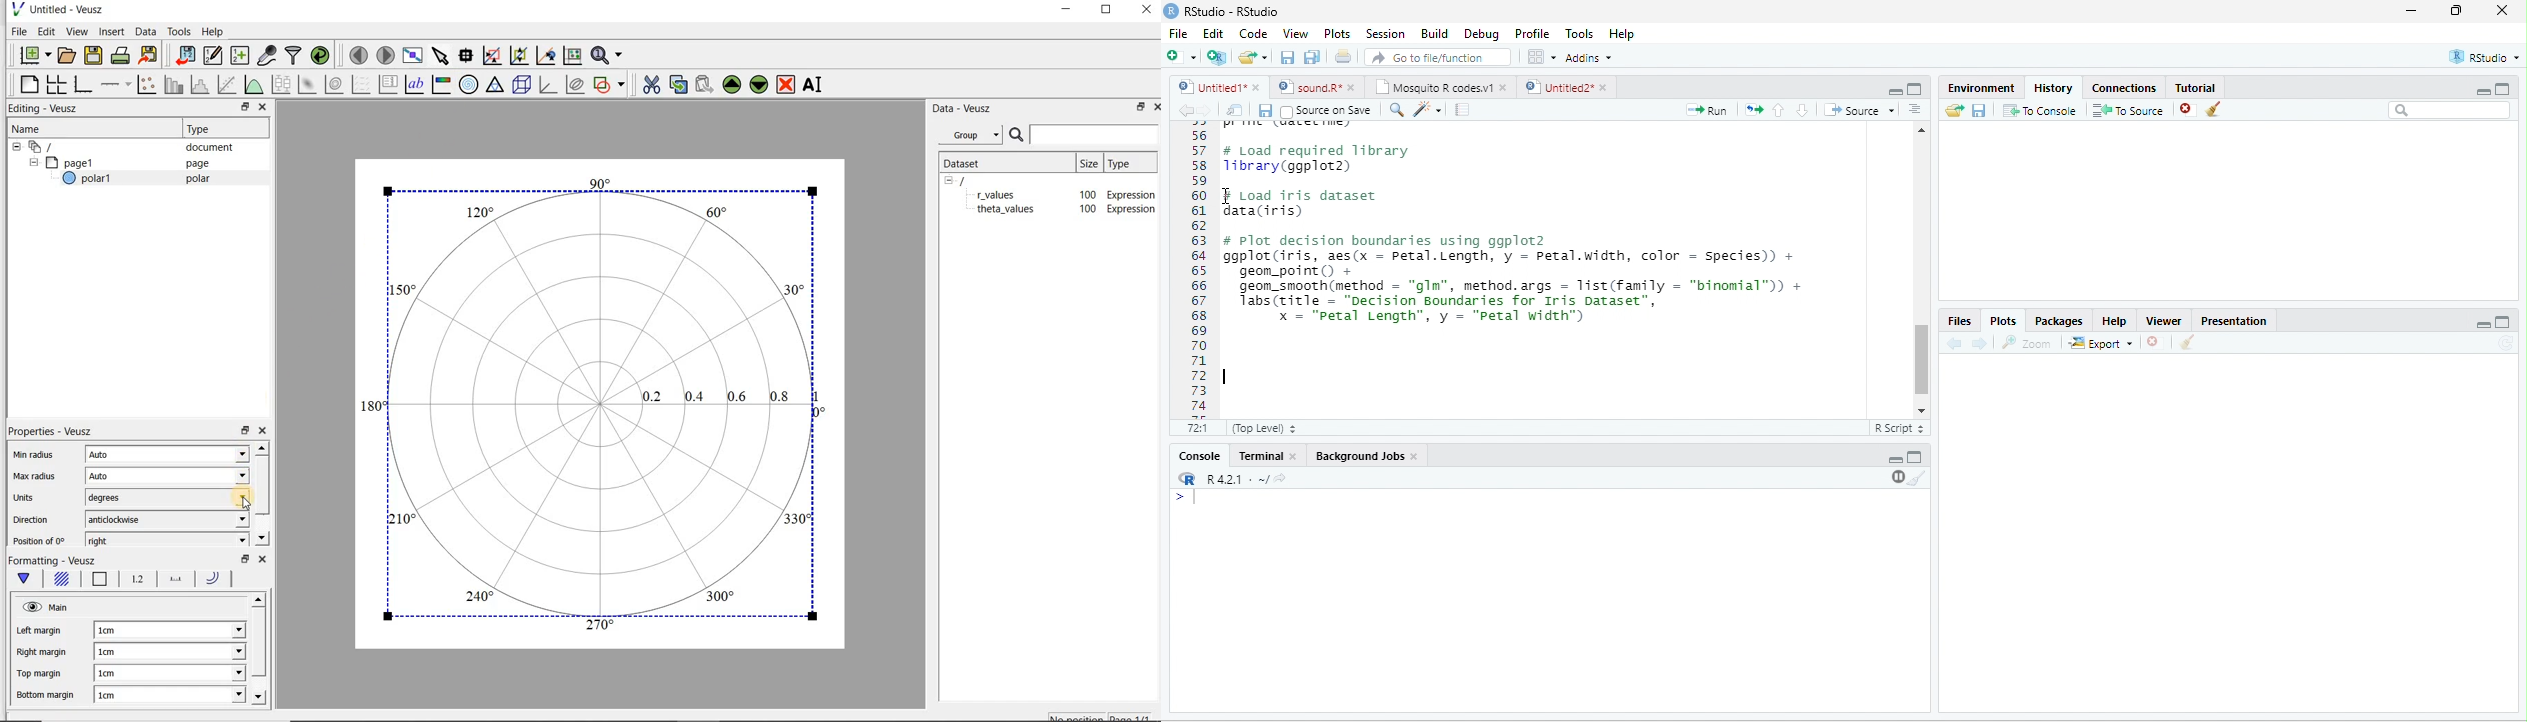 The width and height of the screenshot is (2548, 728). I want to click on typing cursor, so click(1229, 378).